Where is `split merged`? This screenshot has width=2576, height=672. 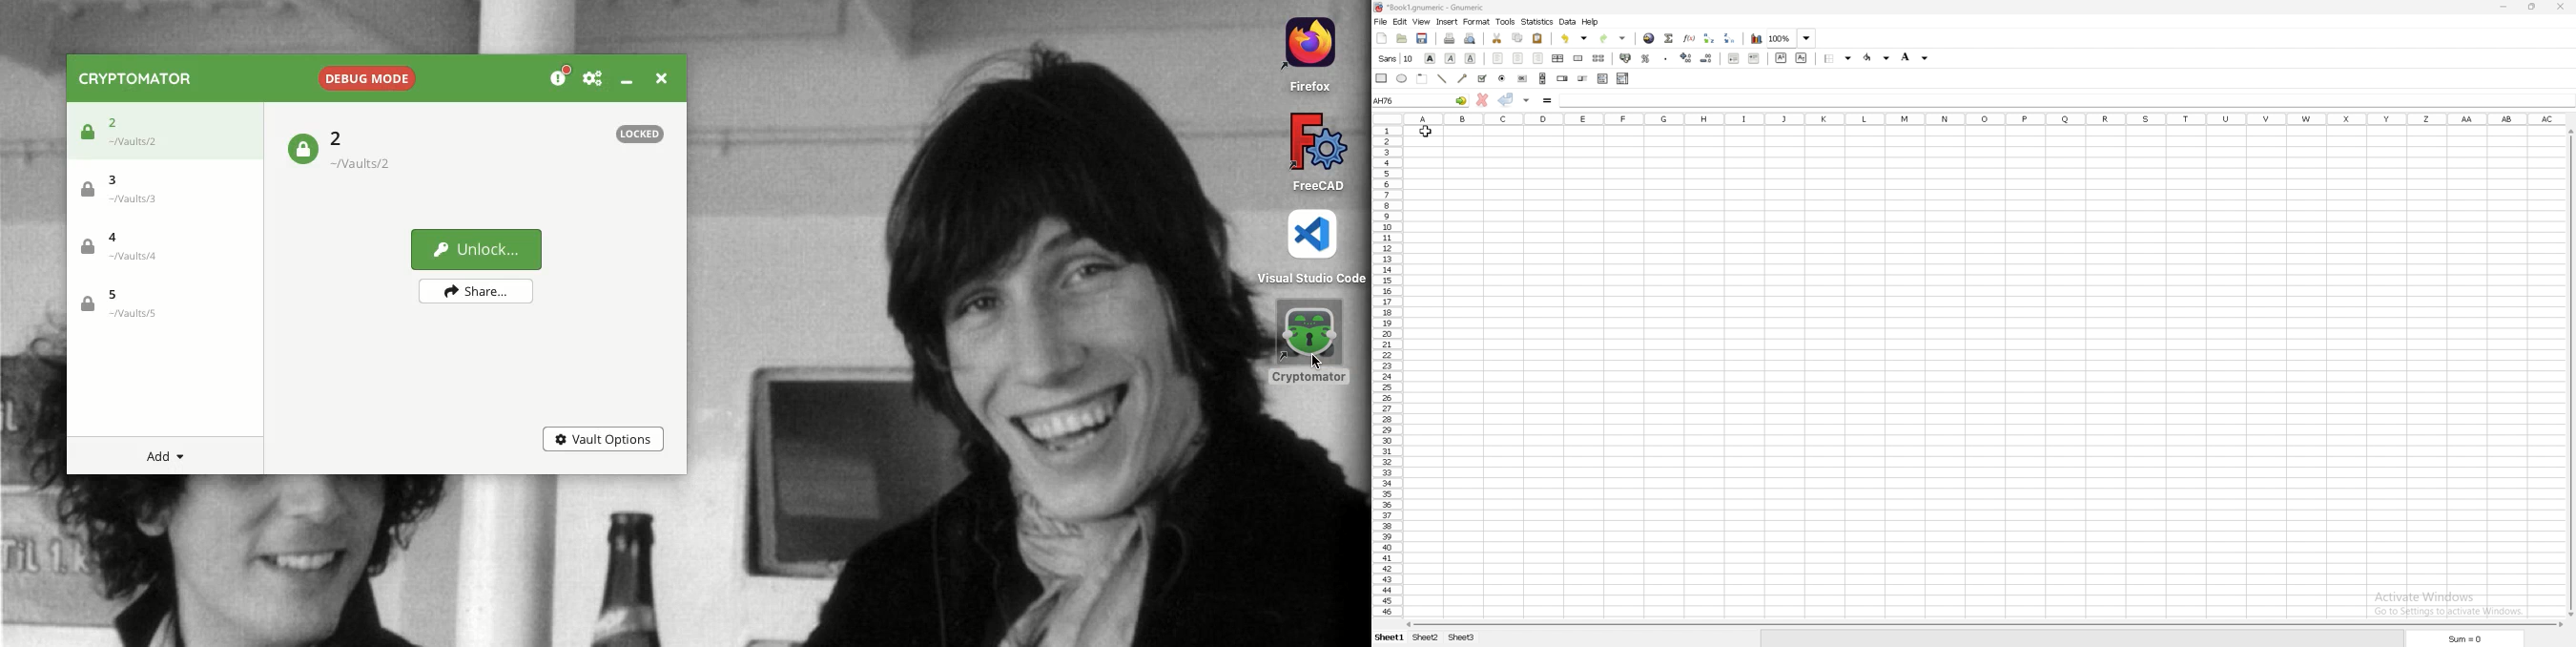
split merged is located at coordinates (1600, 59).